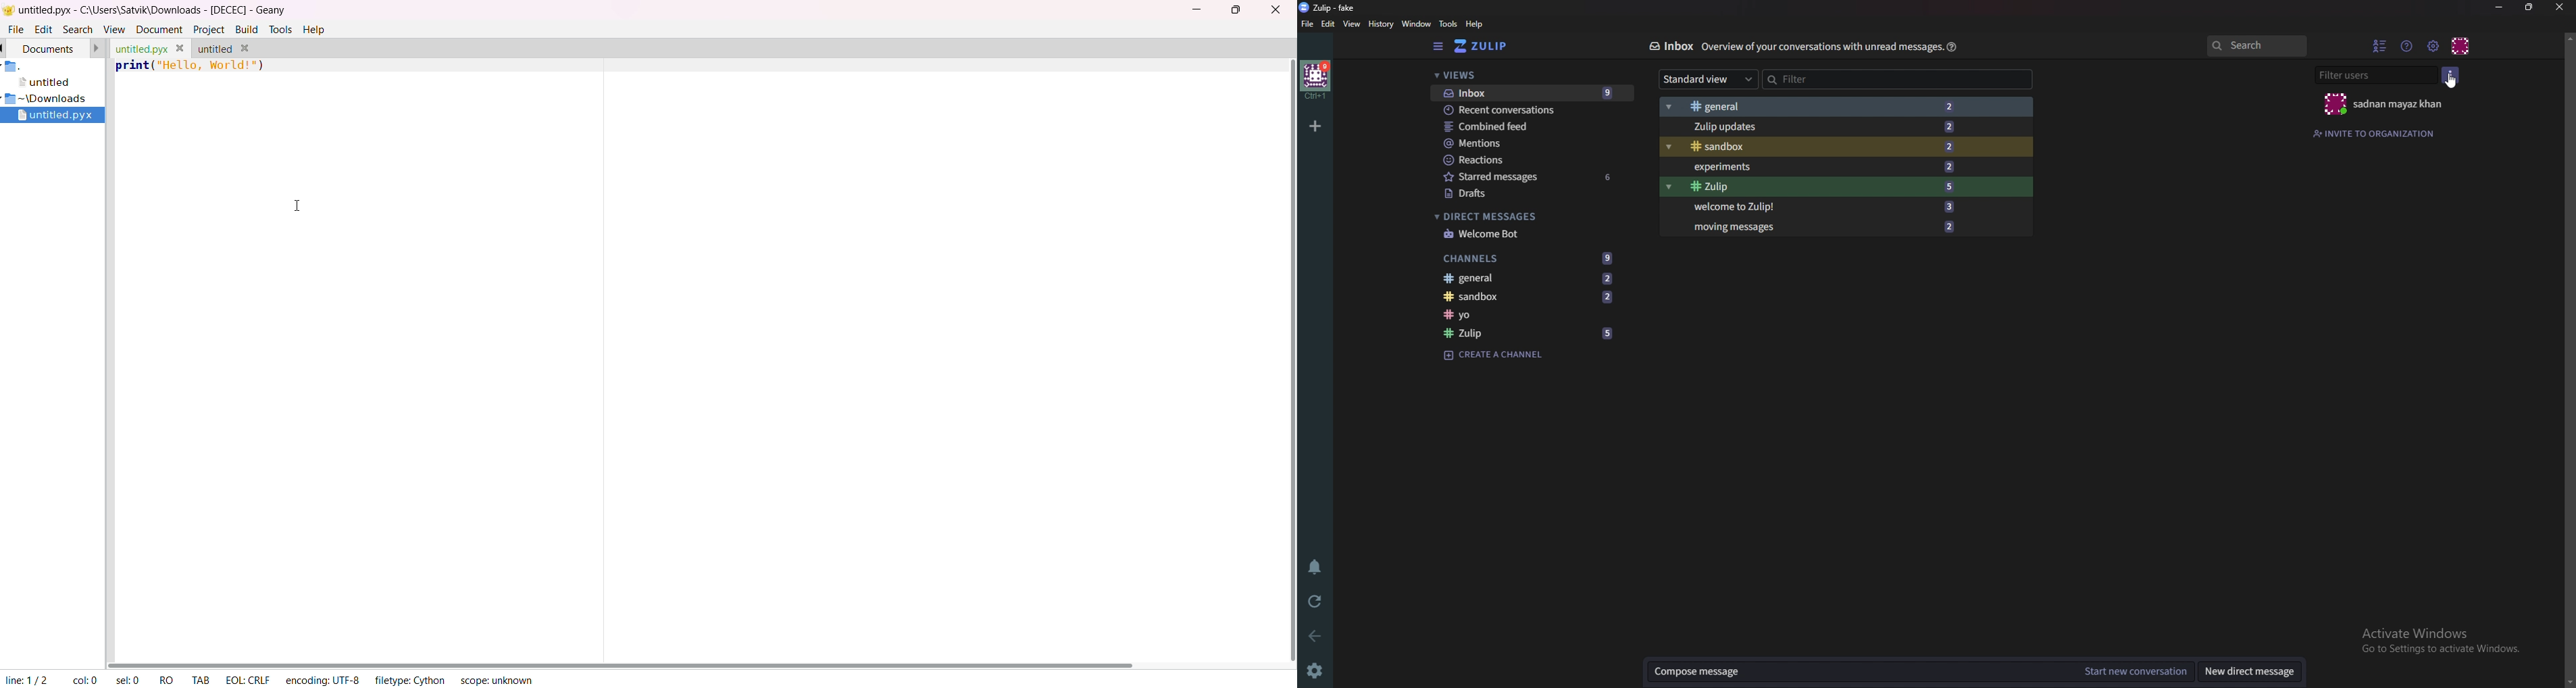 The image size is (2576, 700). What do you see at coordinates (1494, 356) in the screenshot?
I see `Create a channel` at bounding box center [1494, 356].